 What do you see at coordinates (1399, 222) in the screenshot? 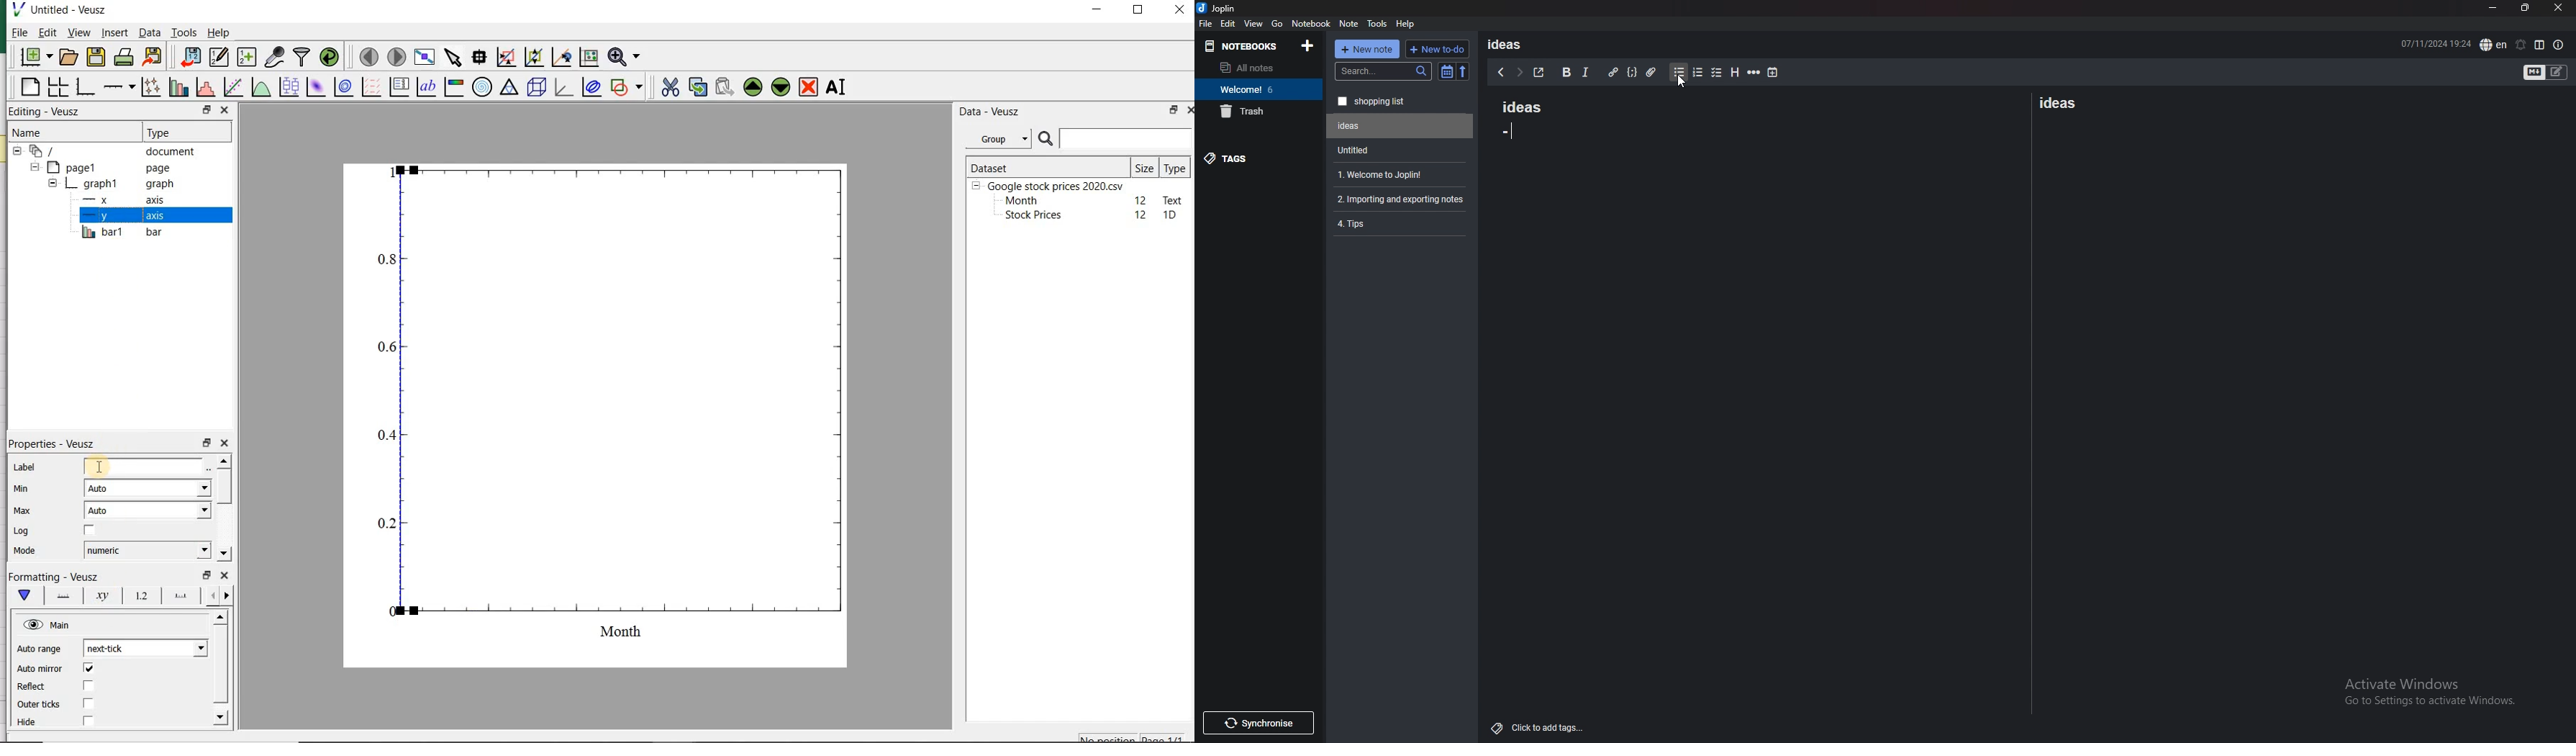
I see `Tips` at bounding box center [1399, 222].